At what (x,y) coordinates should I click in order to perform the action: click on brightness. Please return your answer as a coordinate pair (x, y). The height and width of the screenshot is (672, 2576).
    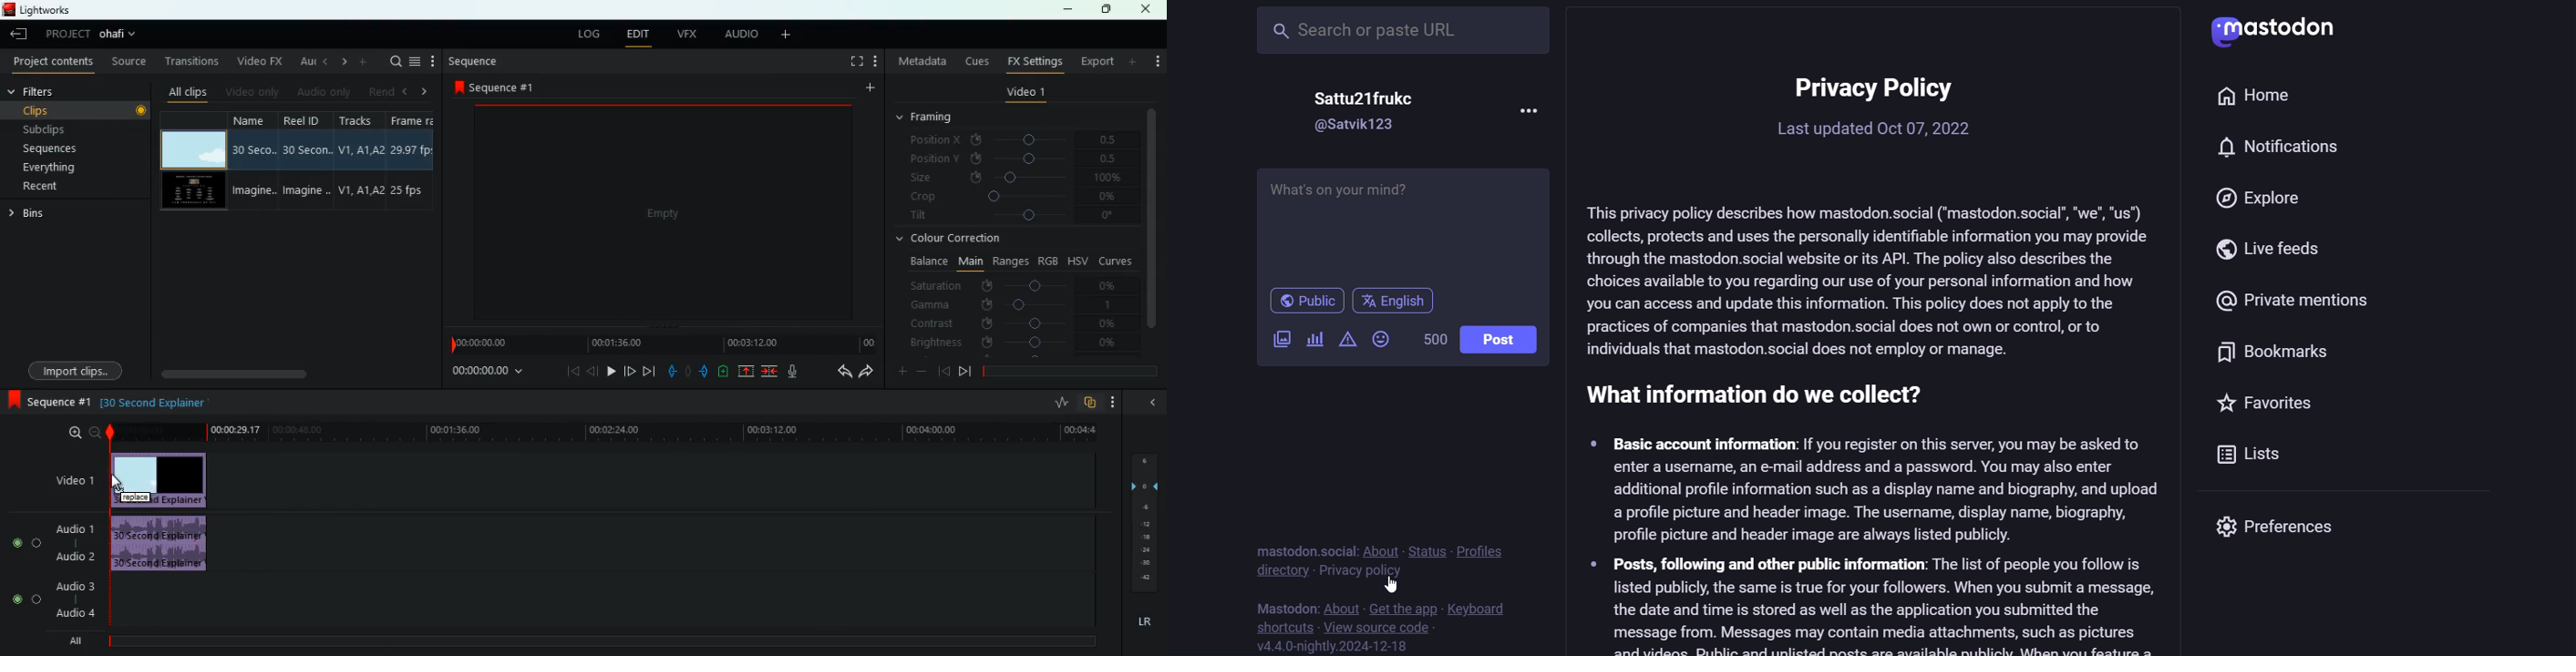
    Looking at the image, I should click on (1015, 343).